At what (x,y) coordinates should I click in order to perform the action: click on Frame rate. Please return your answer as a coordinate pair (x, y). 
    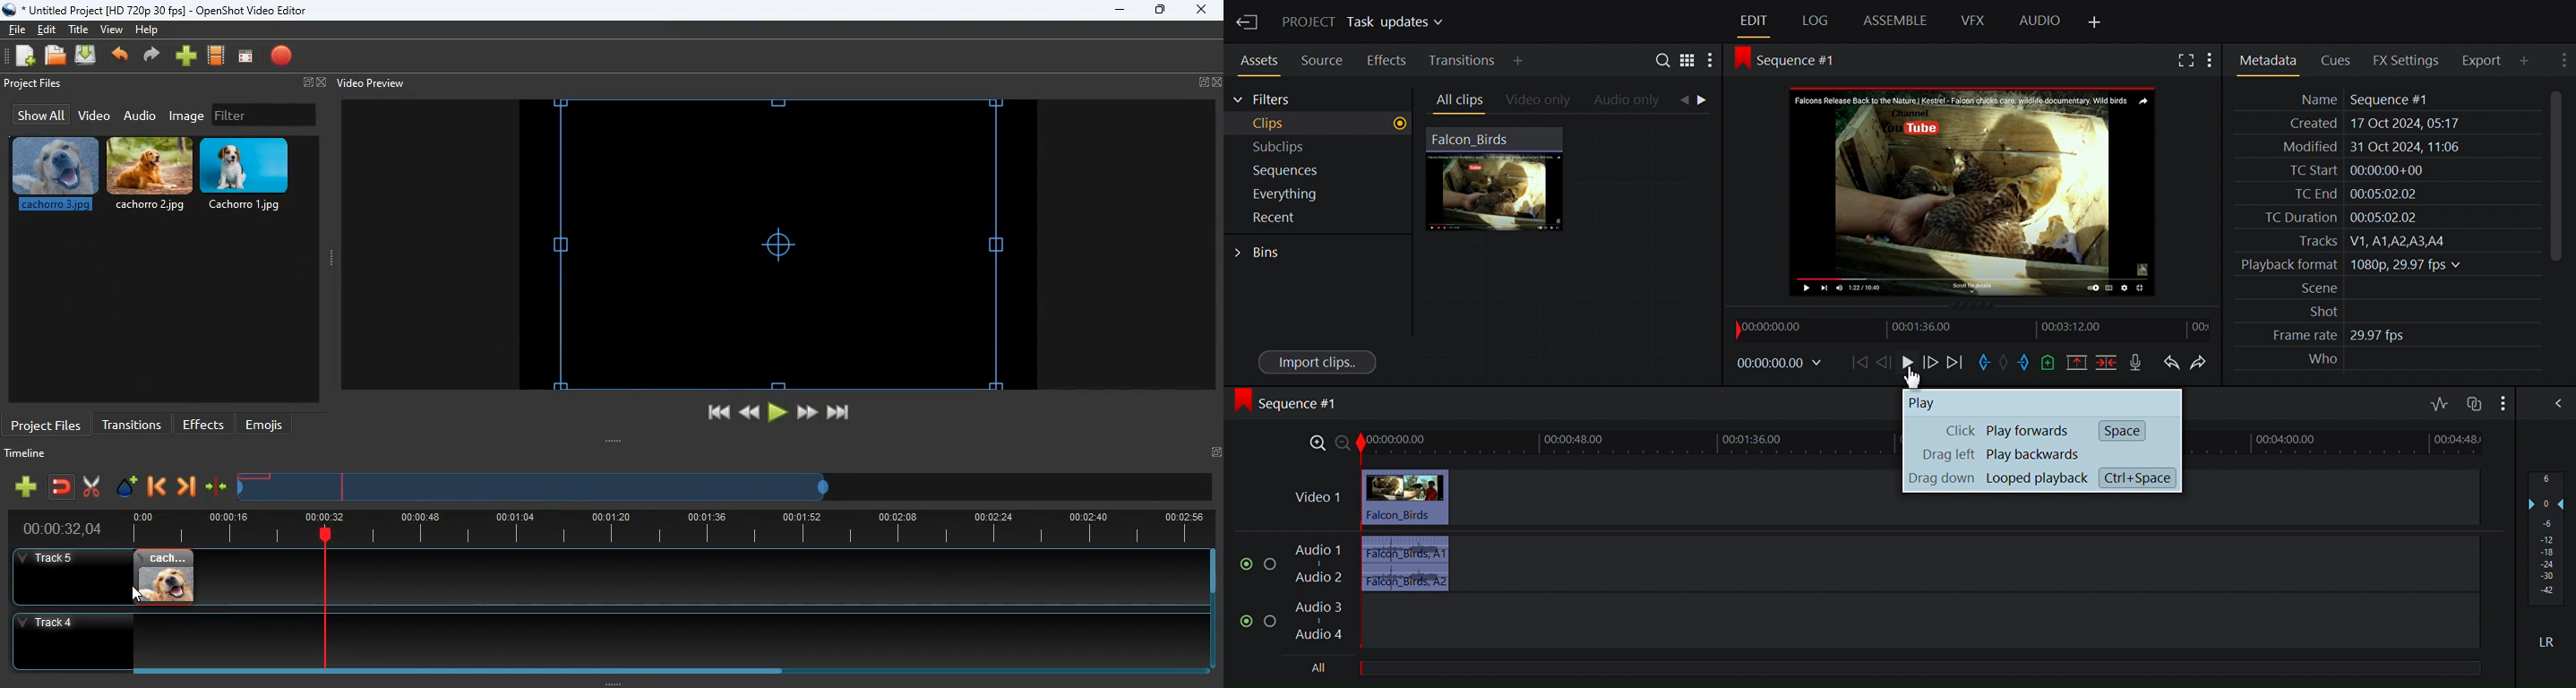
    Looking at the image, I should click on (2297, 335).